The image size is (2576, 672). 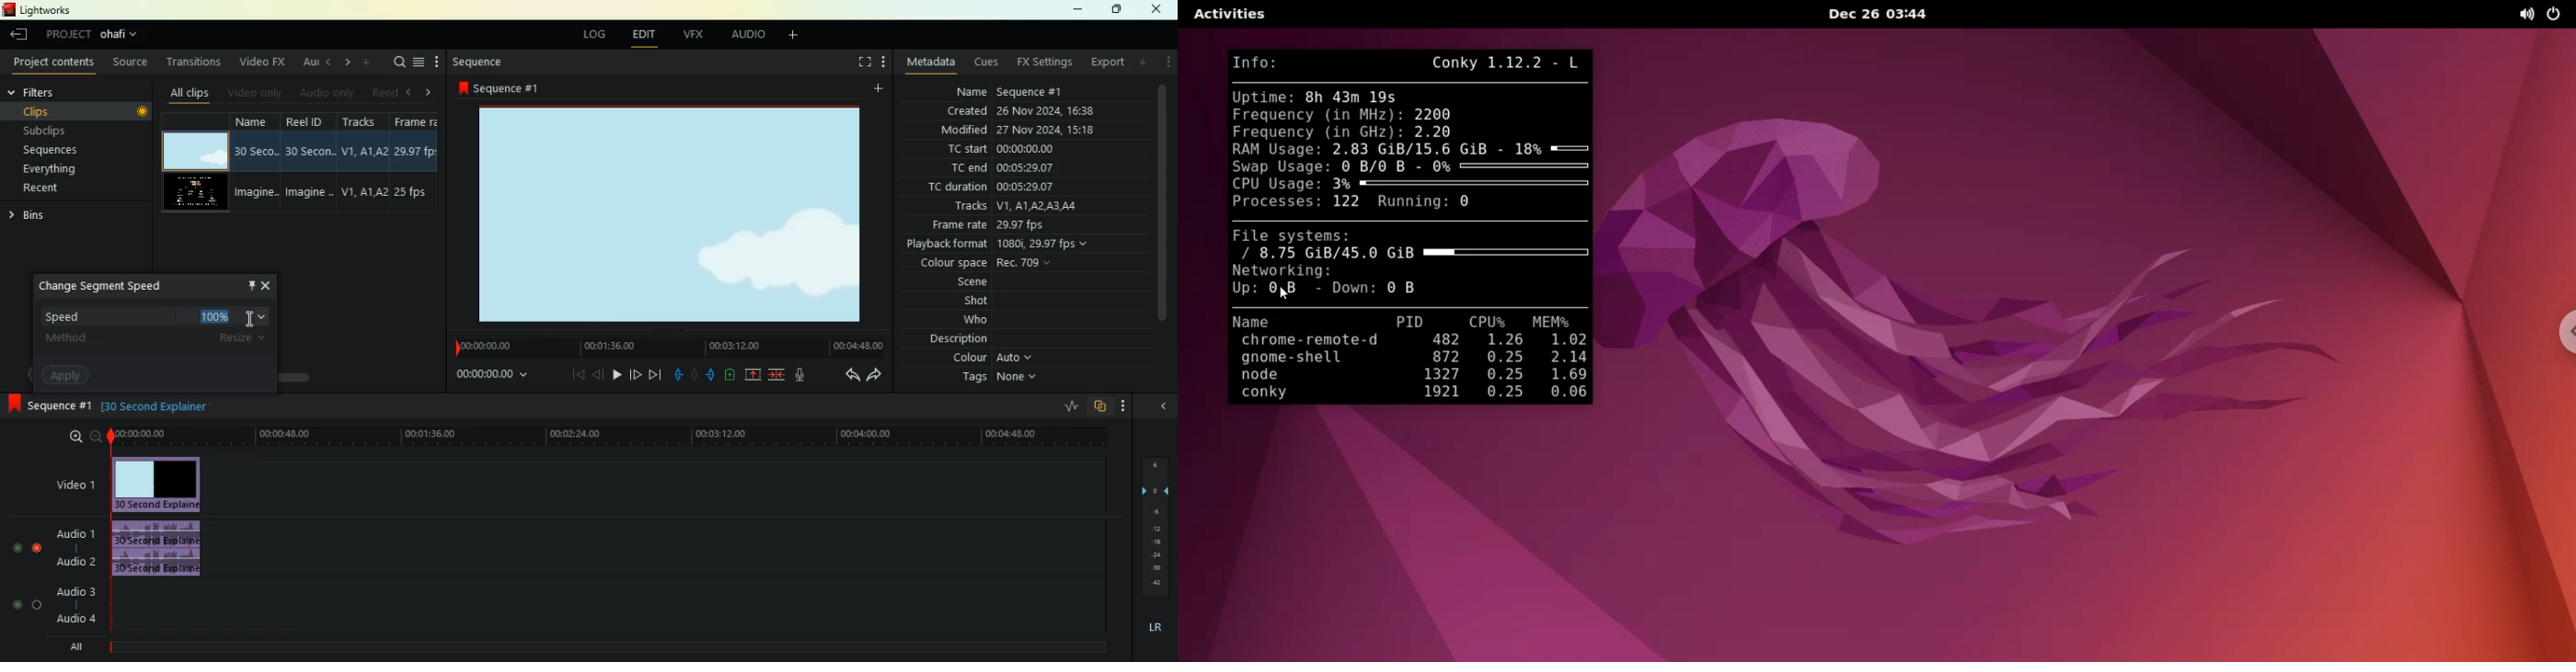 I want to click on forward, so click(x=878, y=374).